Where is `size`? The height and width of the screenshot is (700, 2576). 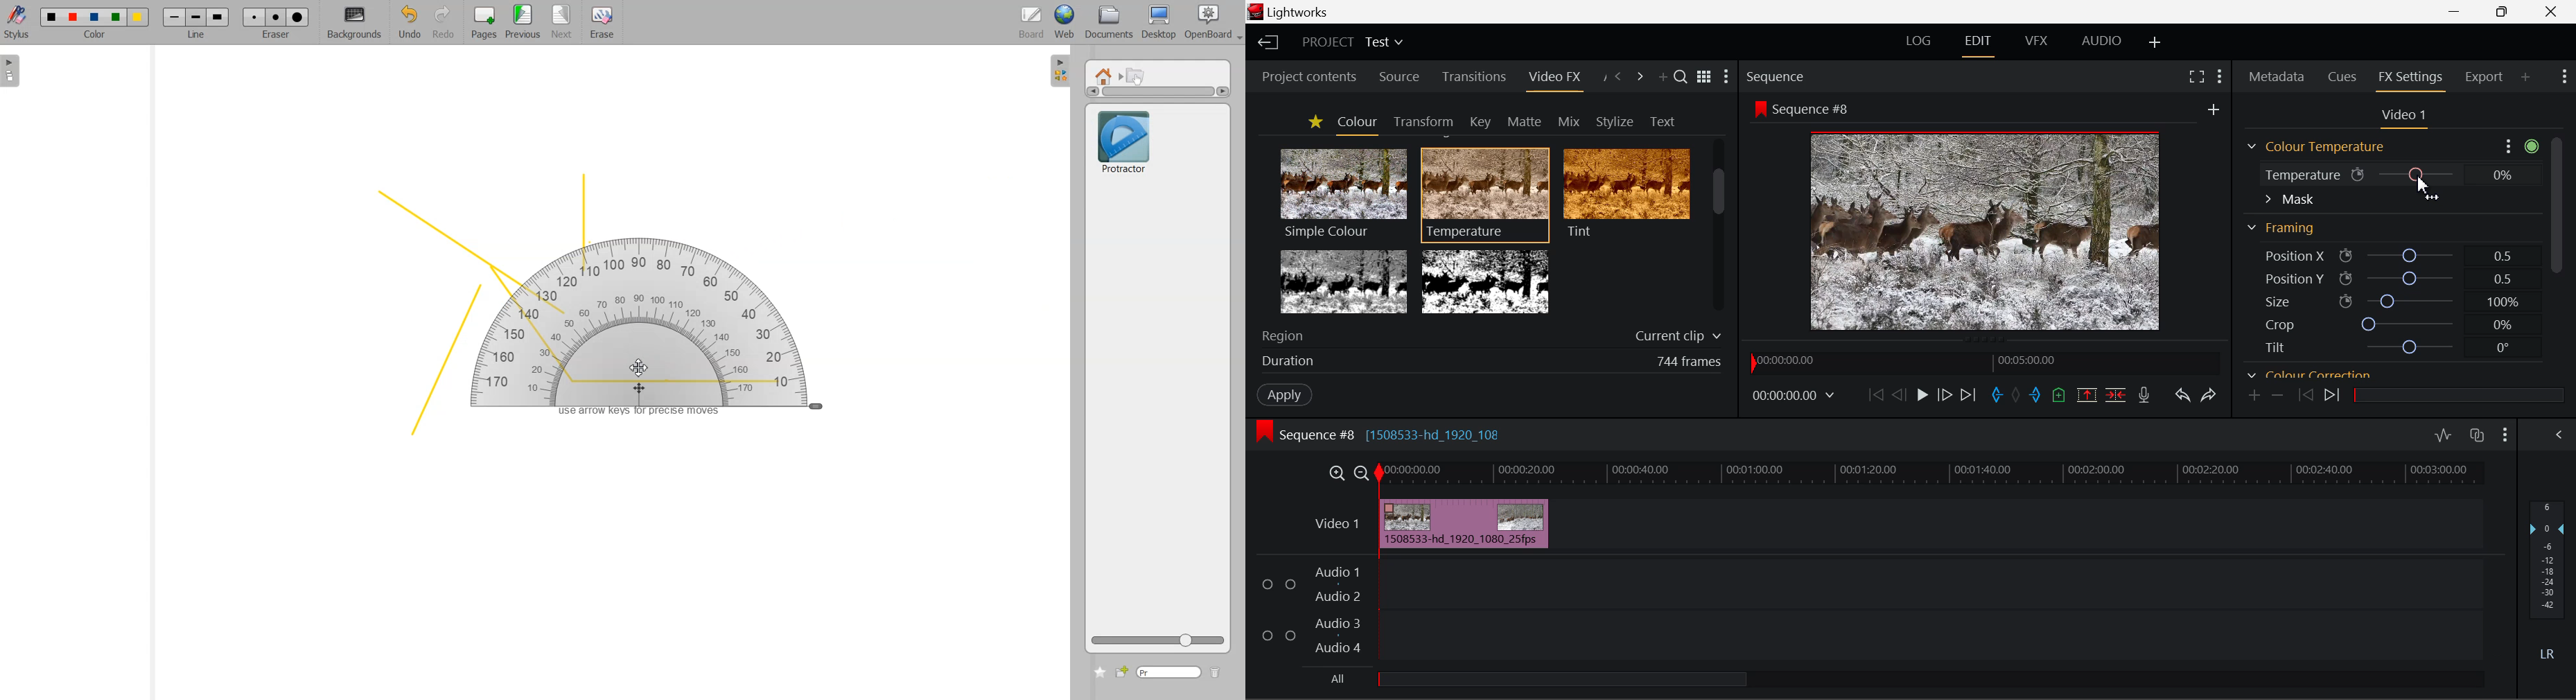
size is located at coordinates (2409, 299).